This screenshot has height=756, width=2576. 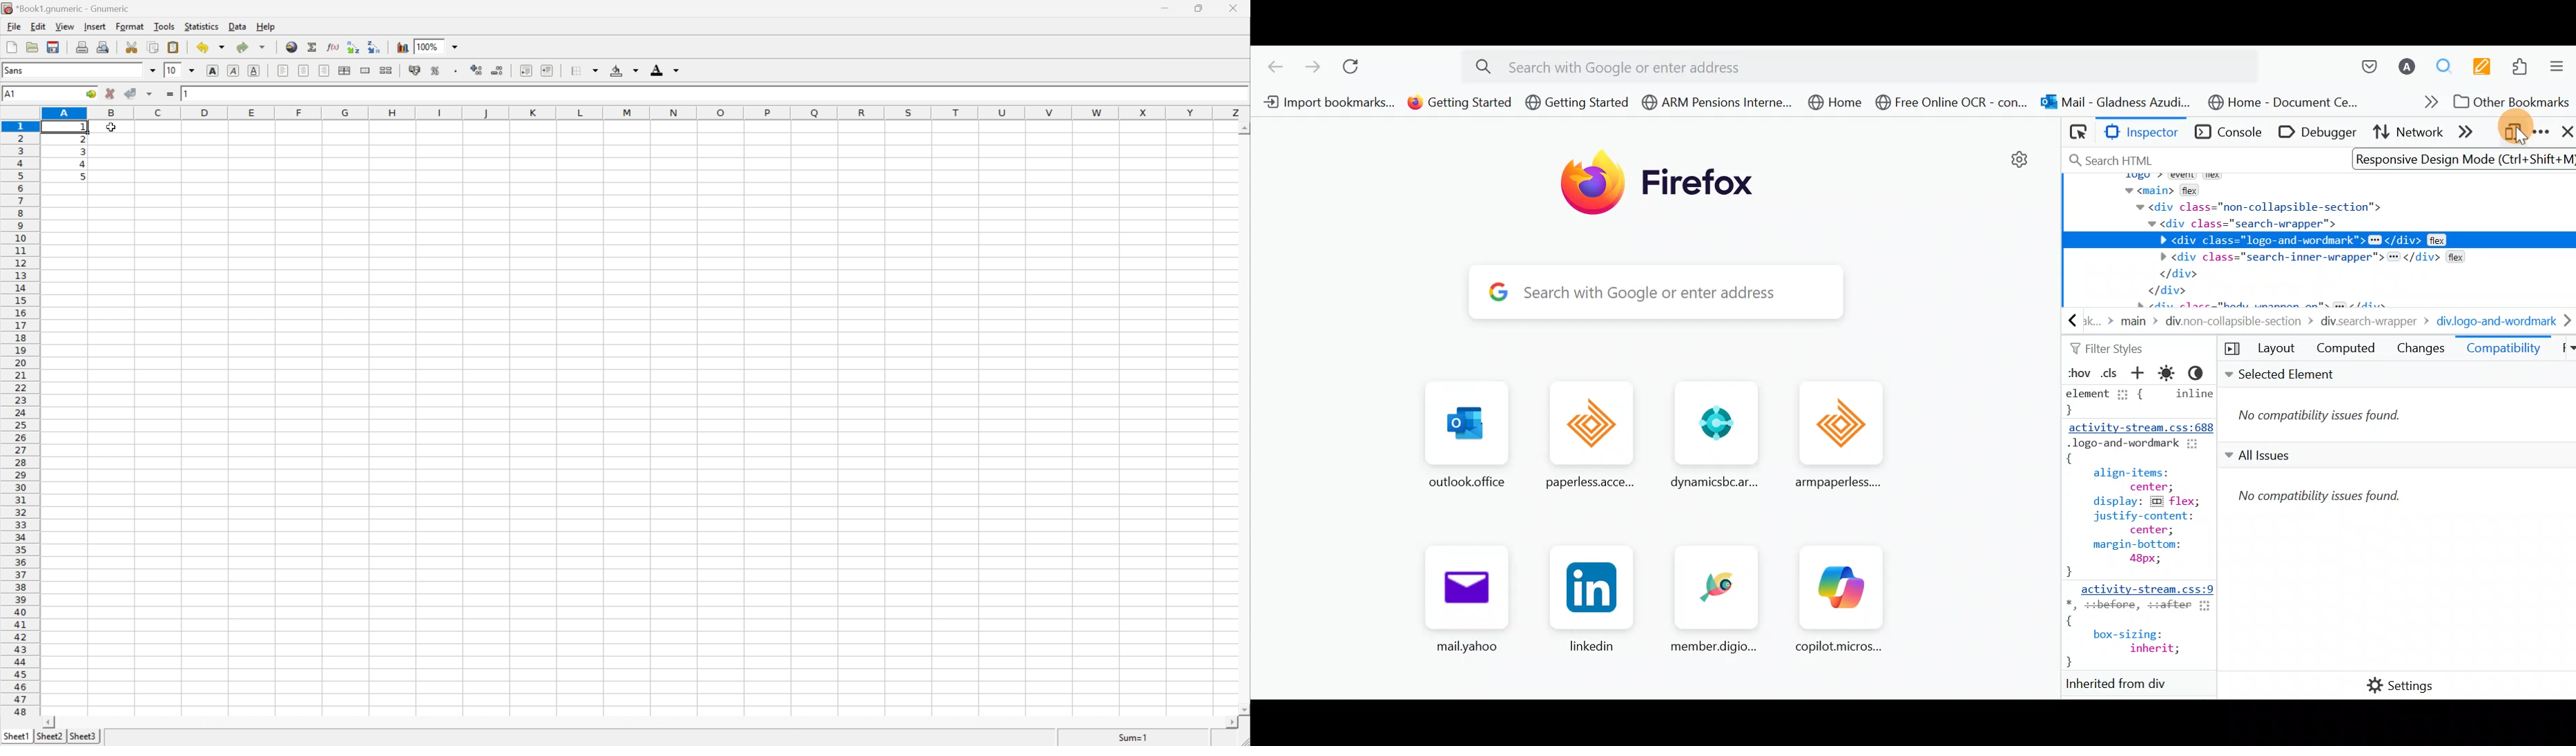 What do you see at coordinates (430, 46) in the screenshot?
I see `100%` at bounding box center [430, 46].